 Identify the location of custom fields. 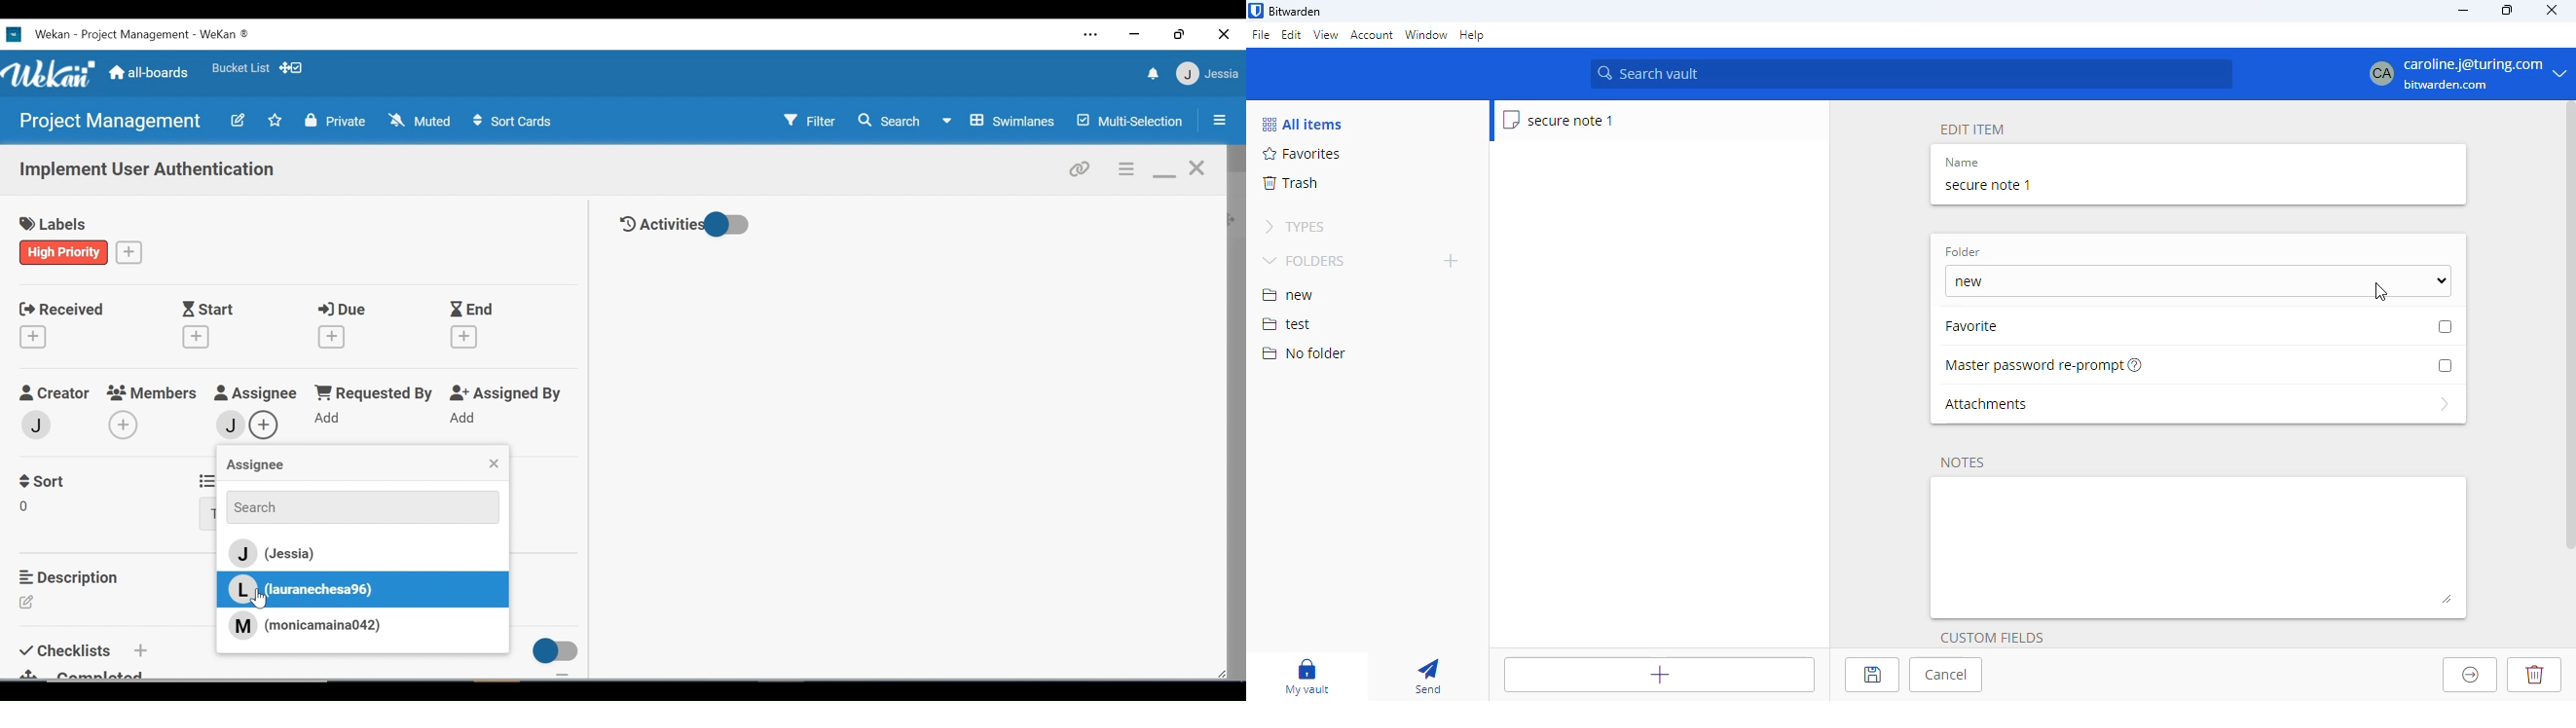
(1992, 638).